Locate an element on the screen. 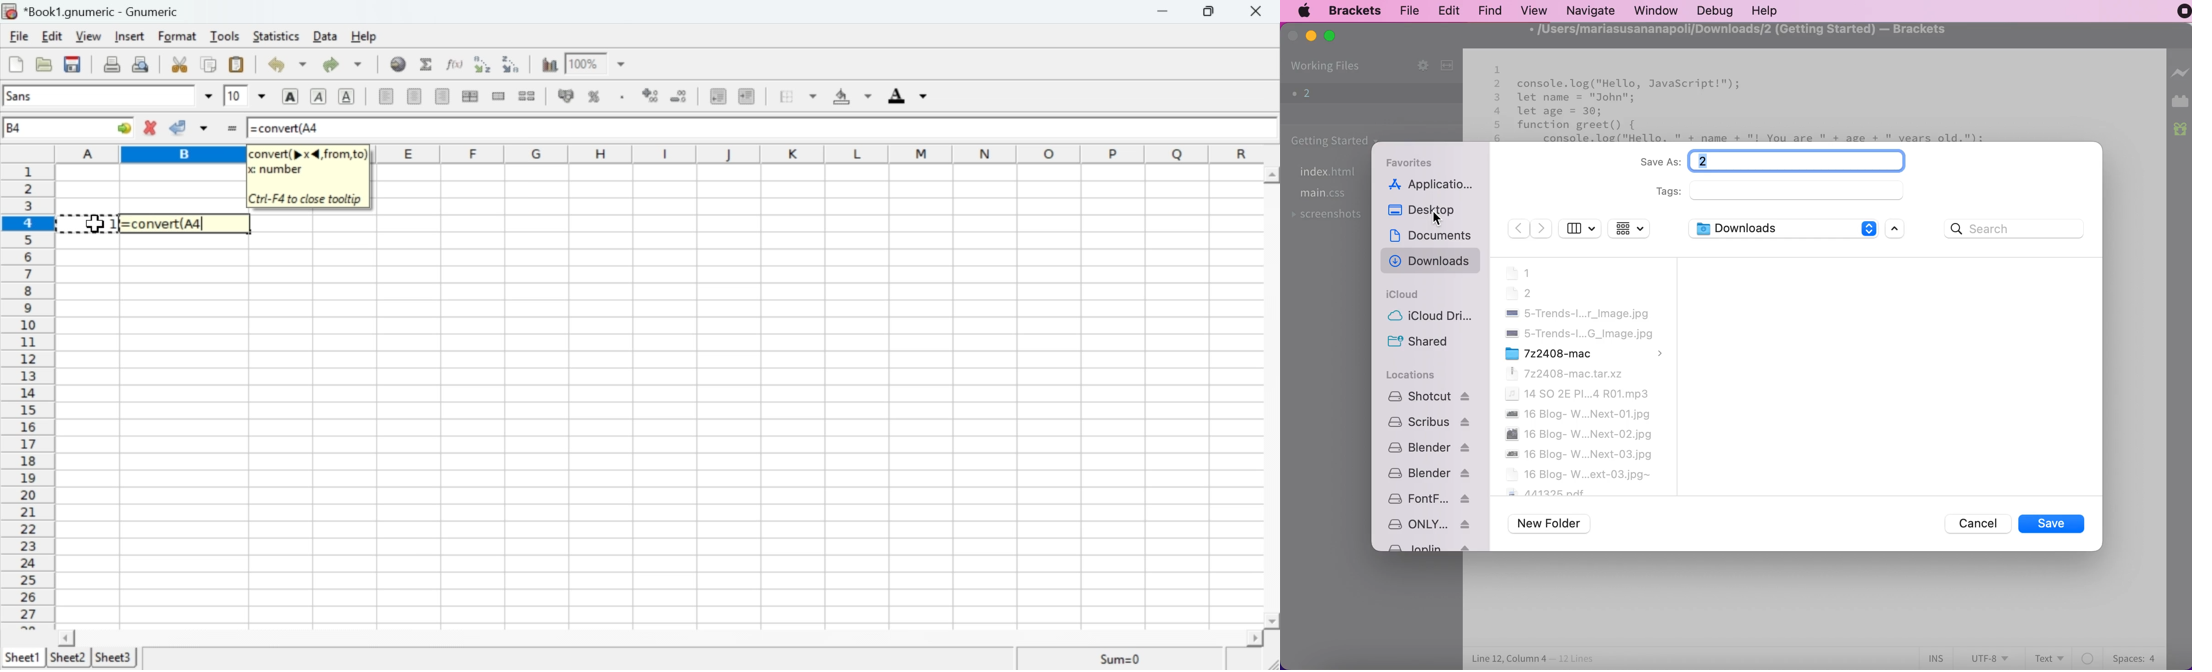  typing is located at coordinates (1803, 162).